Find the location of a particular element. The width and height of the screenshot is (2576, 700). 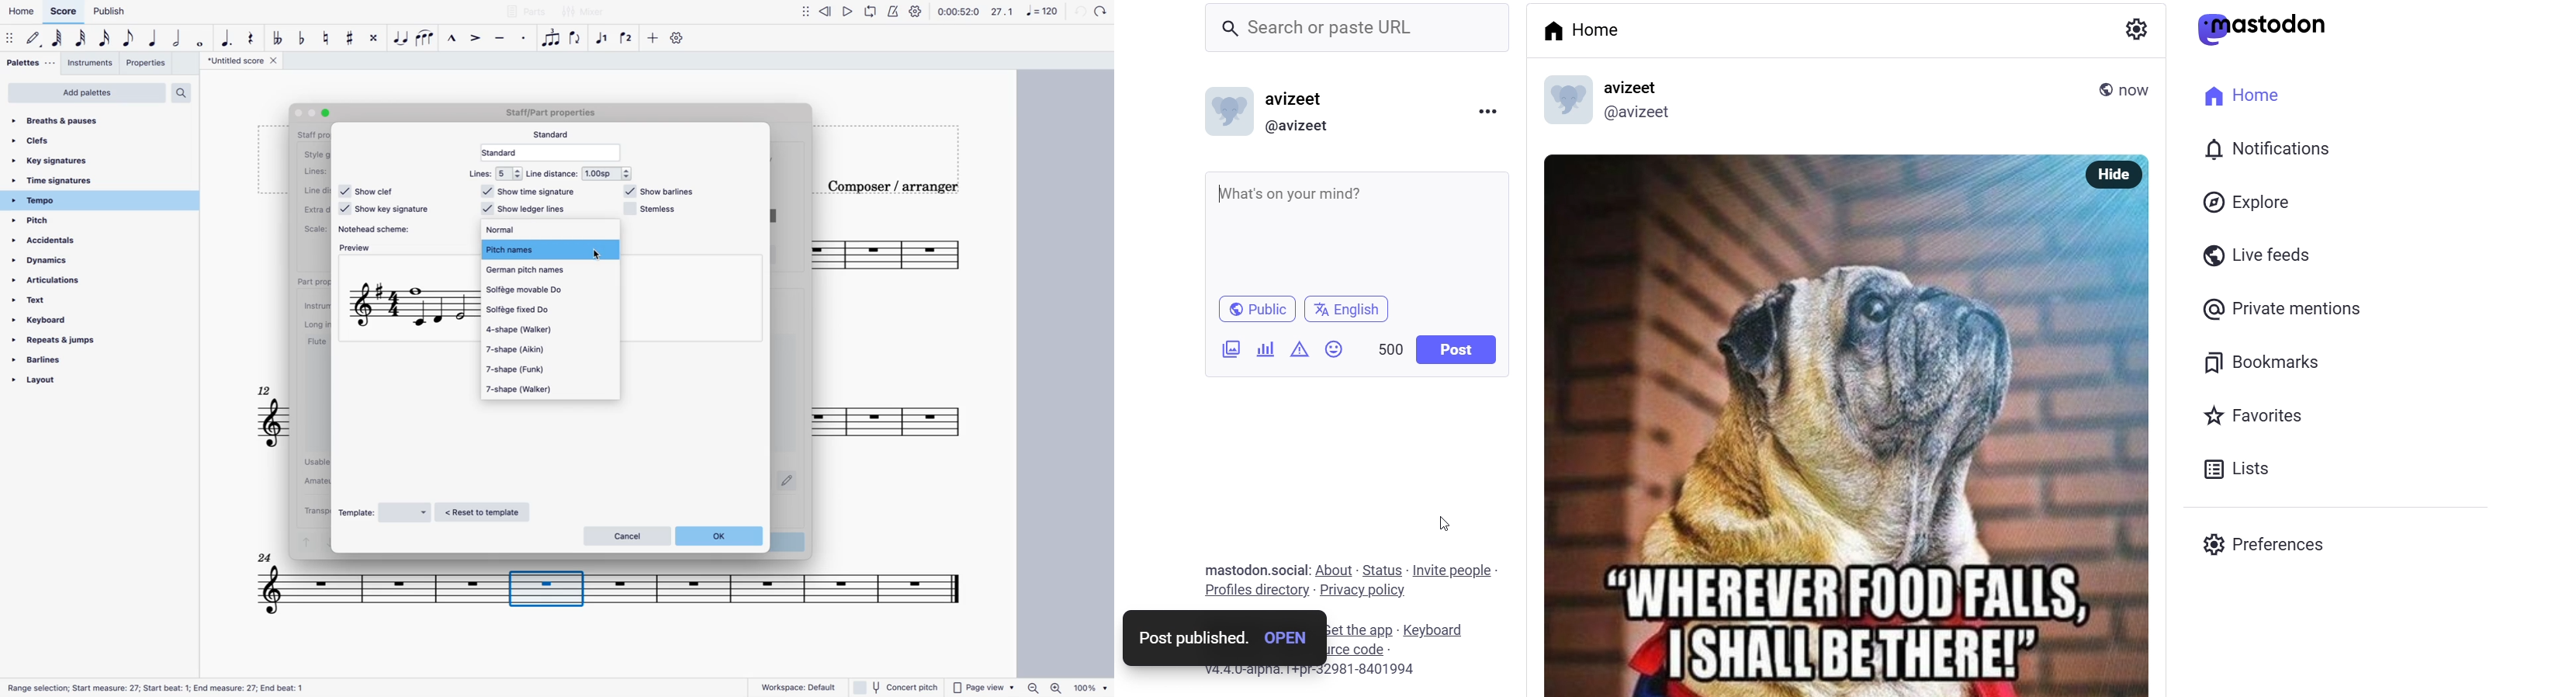

reset to template is located at coordinates (487, 512).